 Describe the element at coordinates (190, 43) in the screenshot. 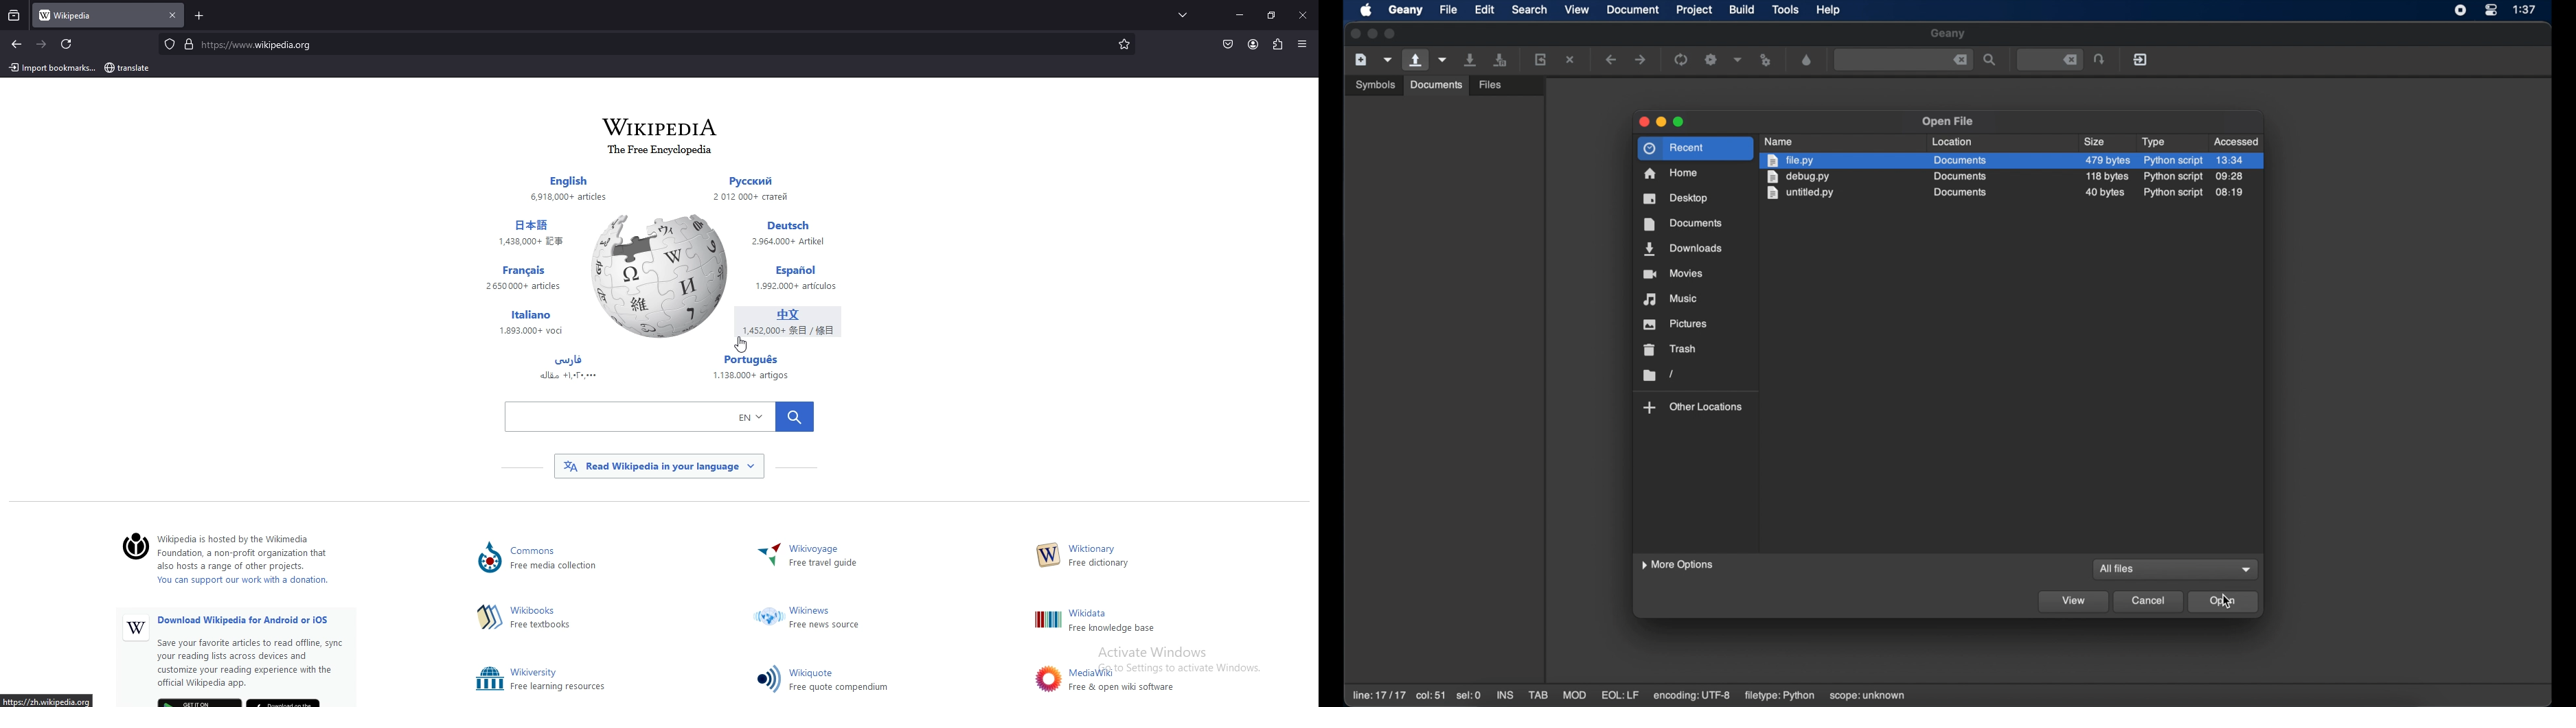

I see `digicert verified` at that location.